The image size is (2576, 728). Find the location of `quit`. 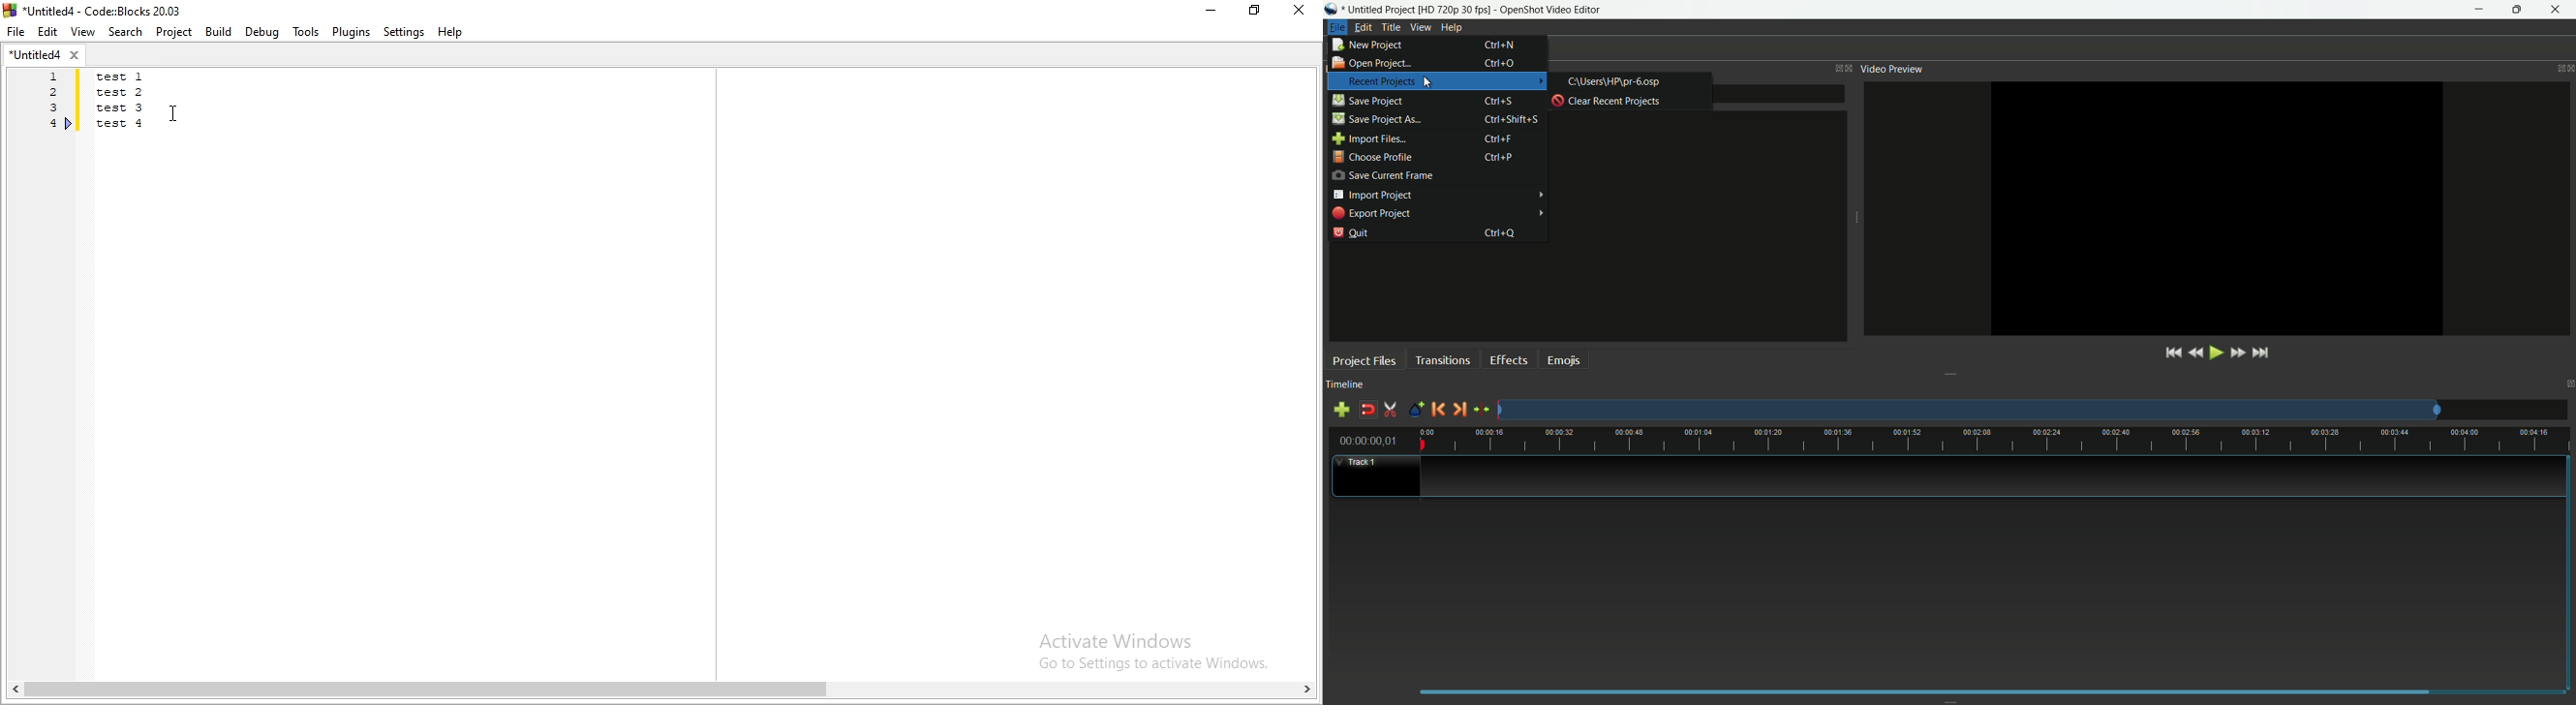

quit is located at coordinates (1352, 232).